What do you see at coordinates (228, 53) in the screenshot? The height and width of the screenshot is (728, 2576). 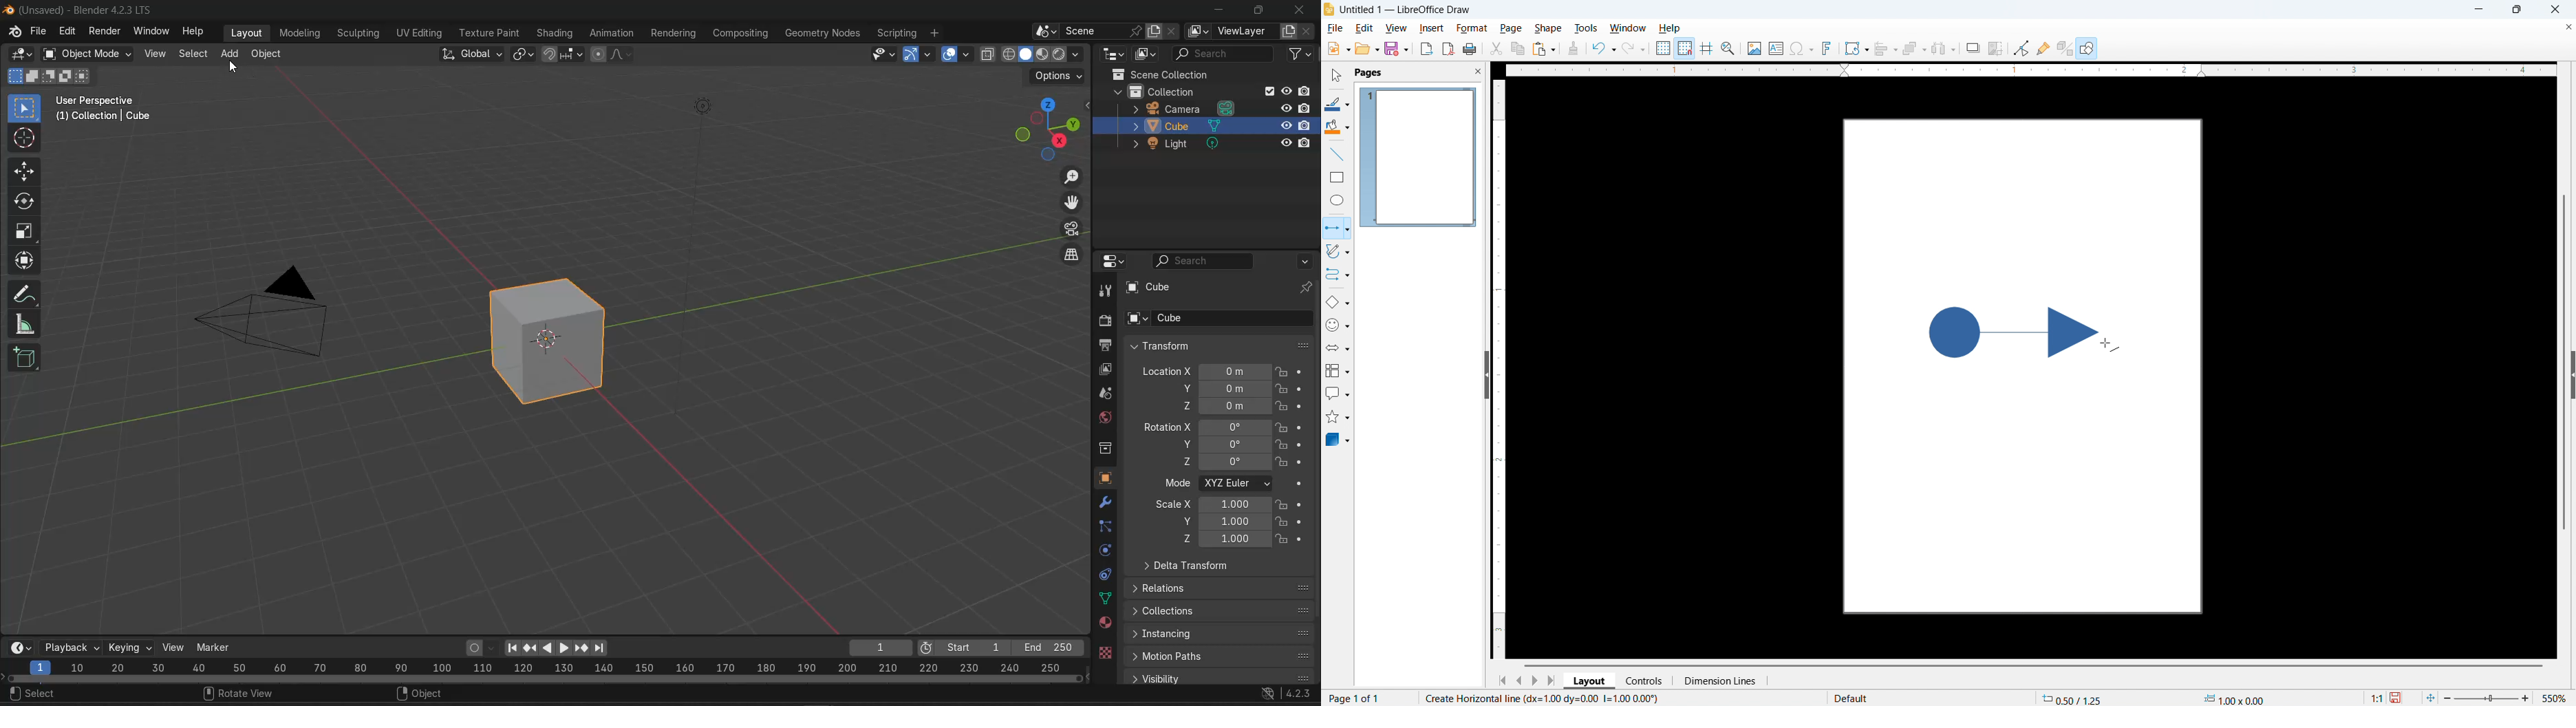 I see `add` at bounding box center [228, 53].